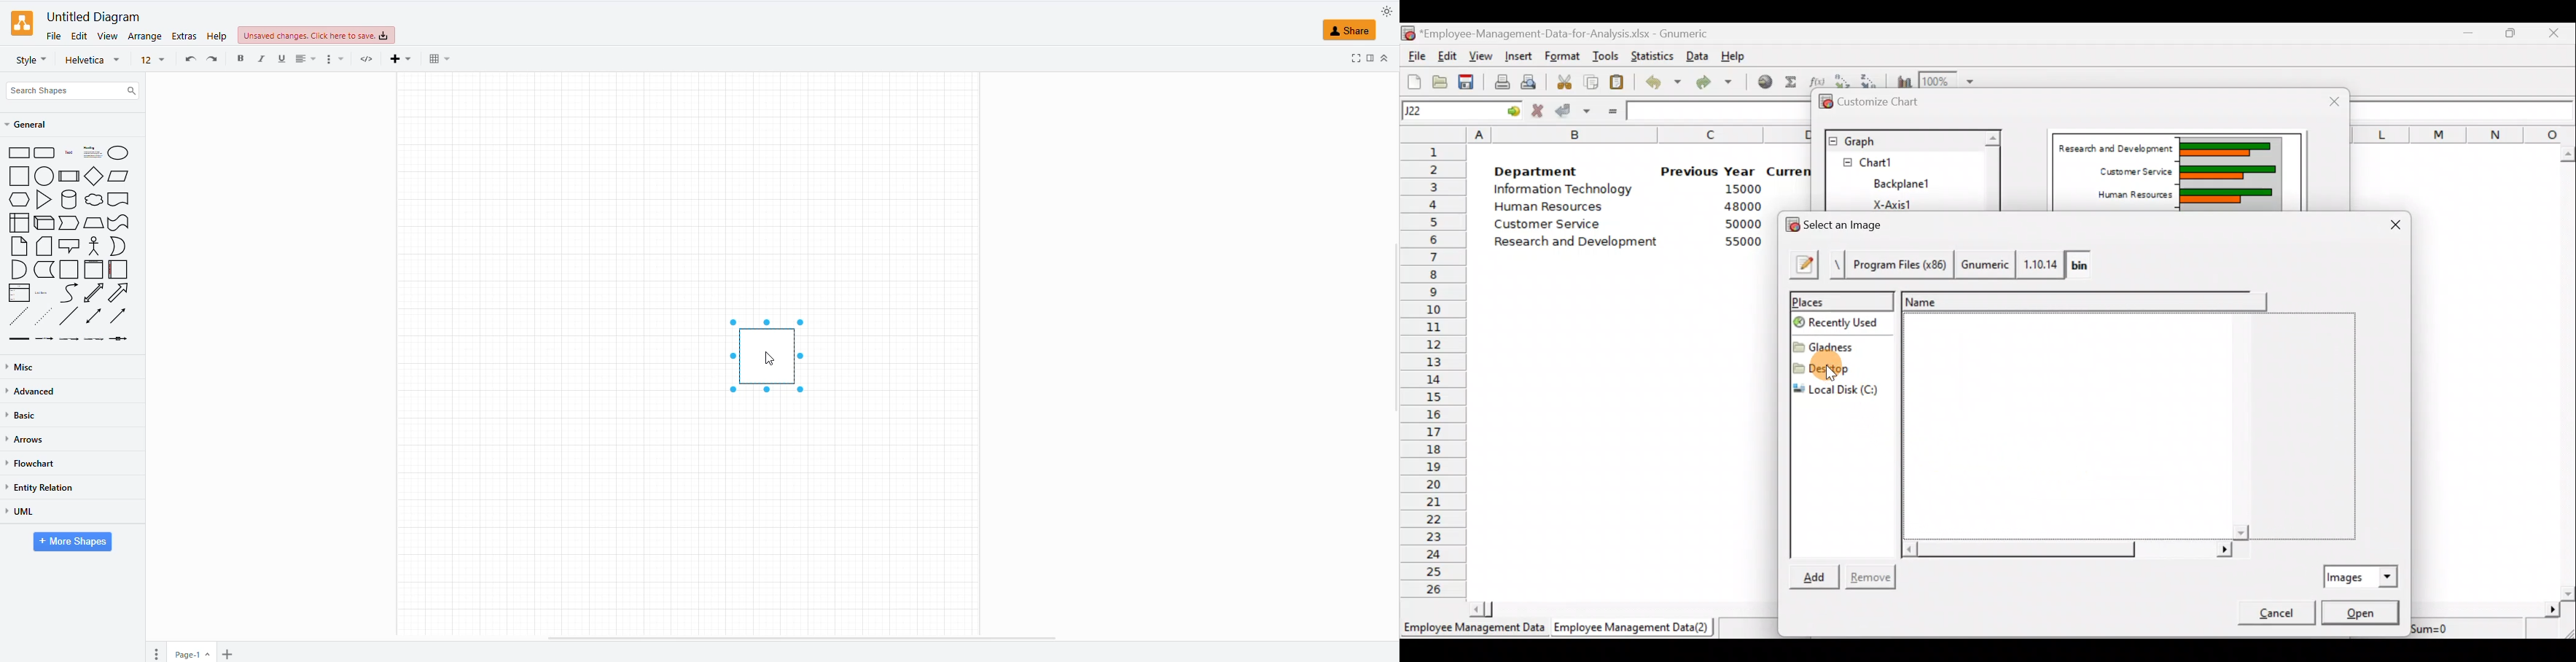  I want to click on connector with symbol, so click(121, 341).